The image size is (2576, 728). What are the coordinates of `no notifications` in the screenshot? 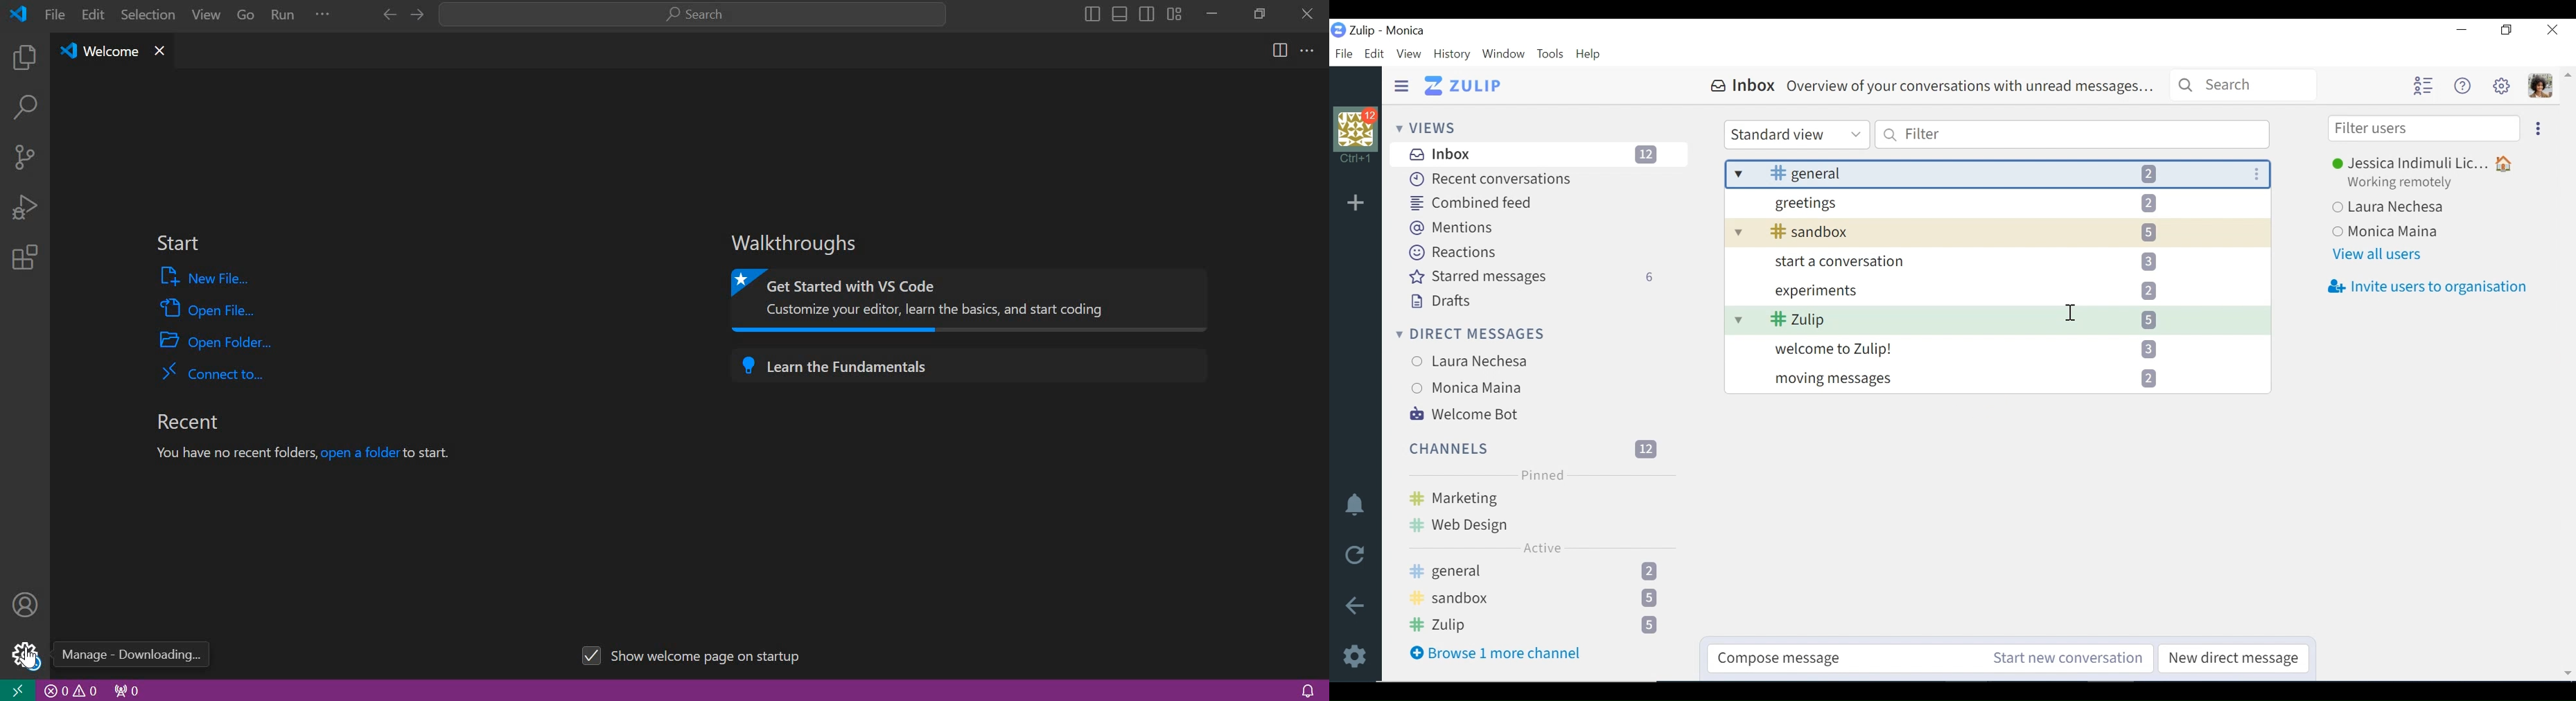 It's located at (1307, 689).